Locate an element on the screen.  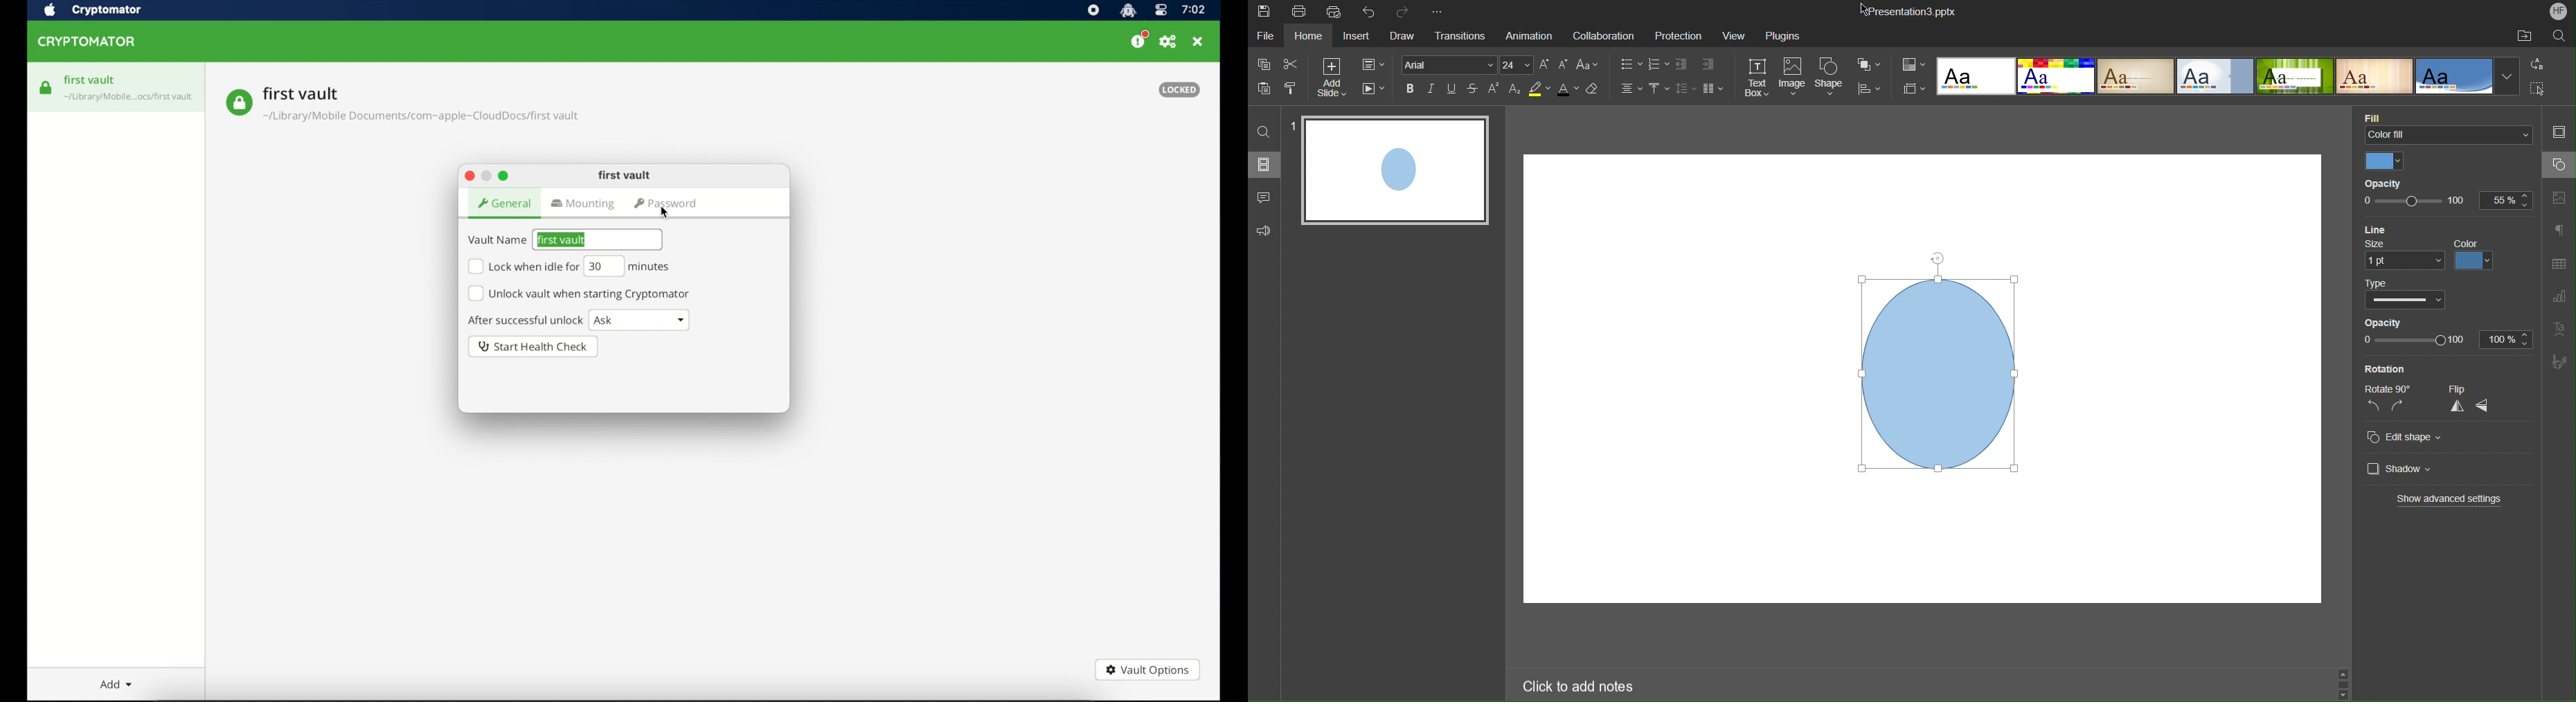
More is located at coordinates (1437, 10).